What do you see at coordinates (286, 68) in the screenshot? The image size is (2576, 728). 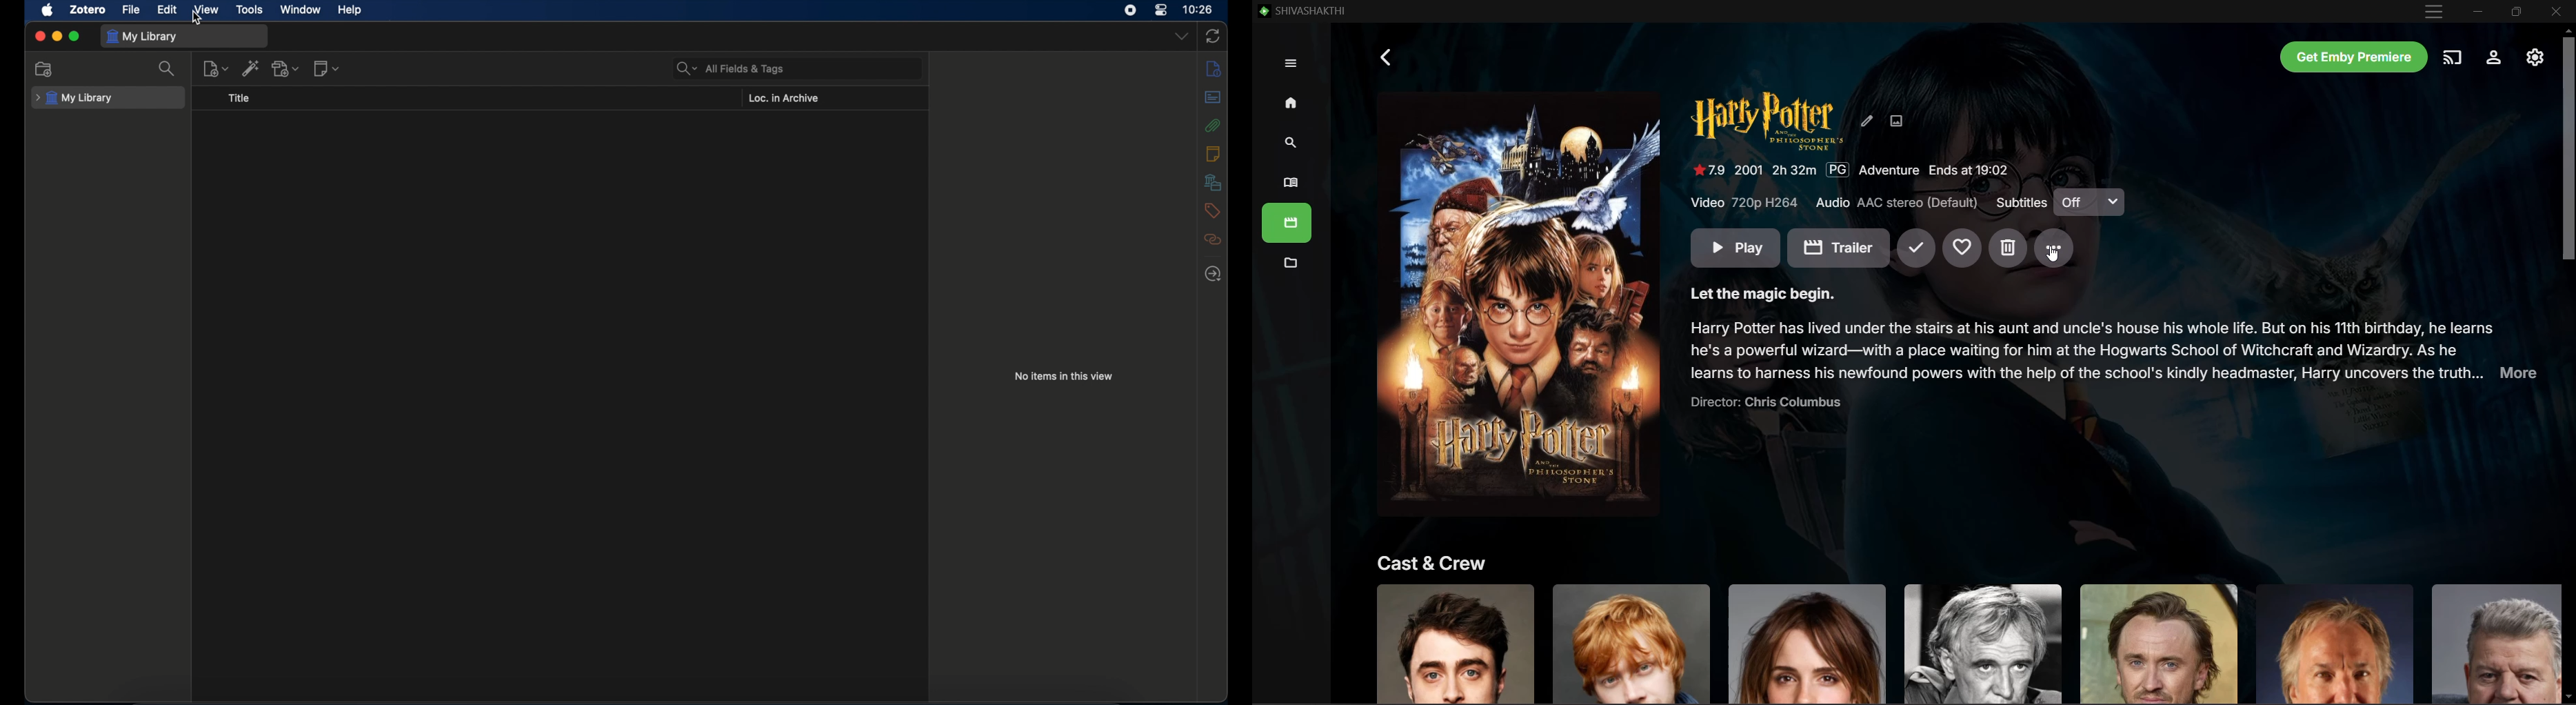 I see `add attachments` at bounding box center [286, 68].